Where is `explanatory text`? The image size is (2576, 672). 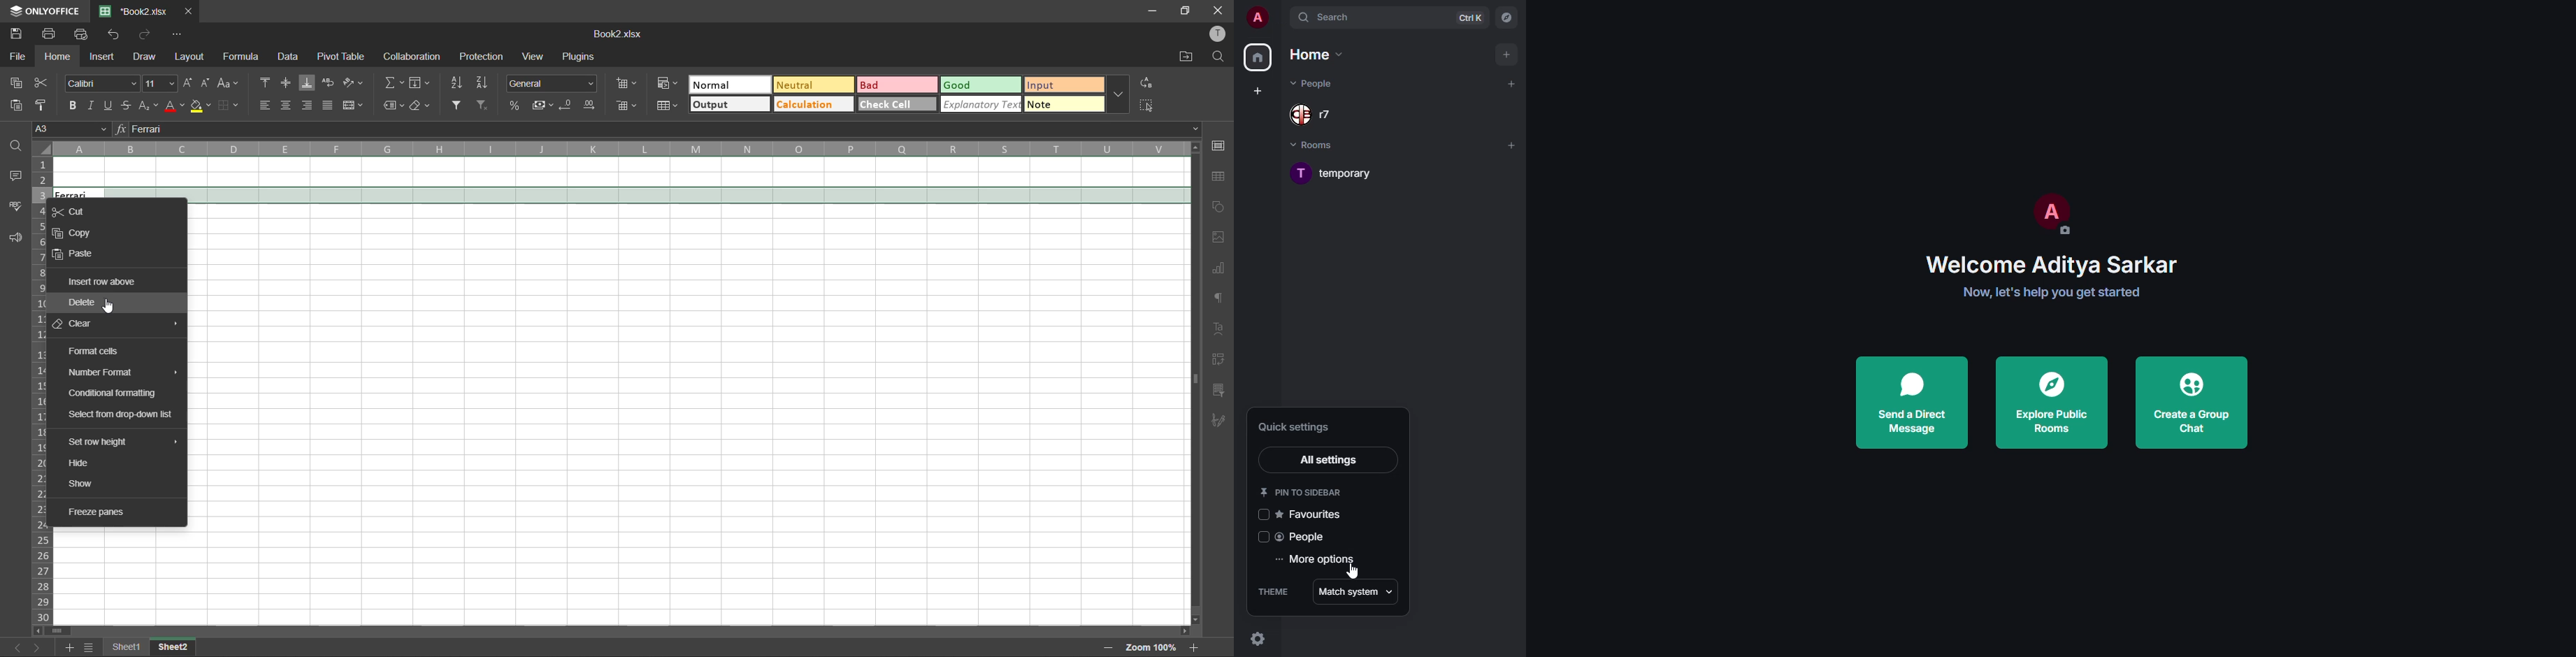 explanatory text is located at coordinates (980, 105).